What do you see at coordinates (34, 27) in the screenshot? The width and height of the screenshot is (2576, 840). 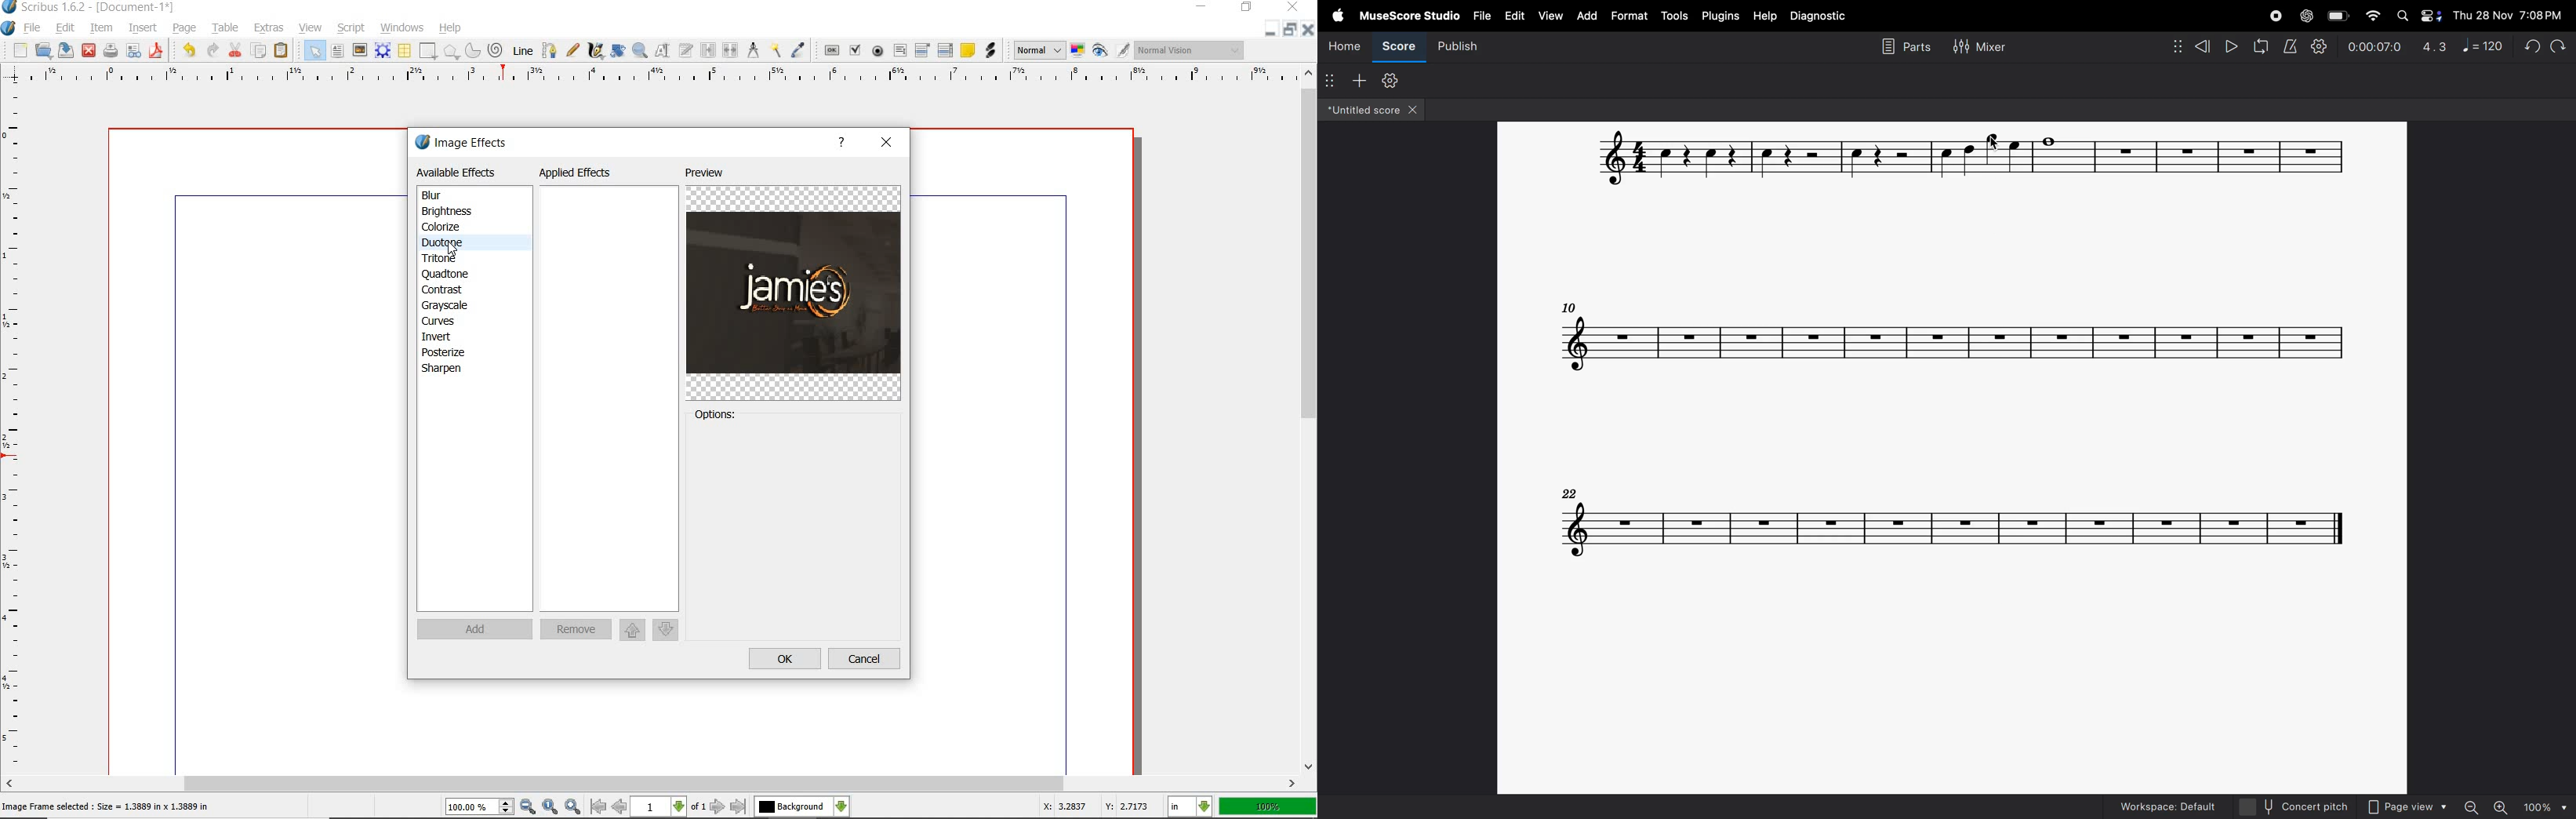 I see `file` at bounding box center [34, 27].